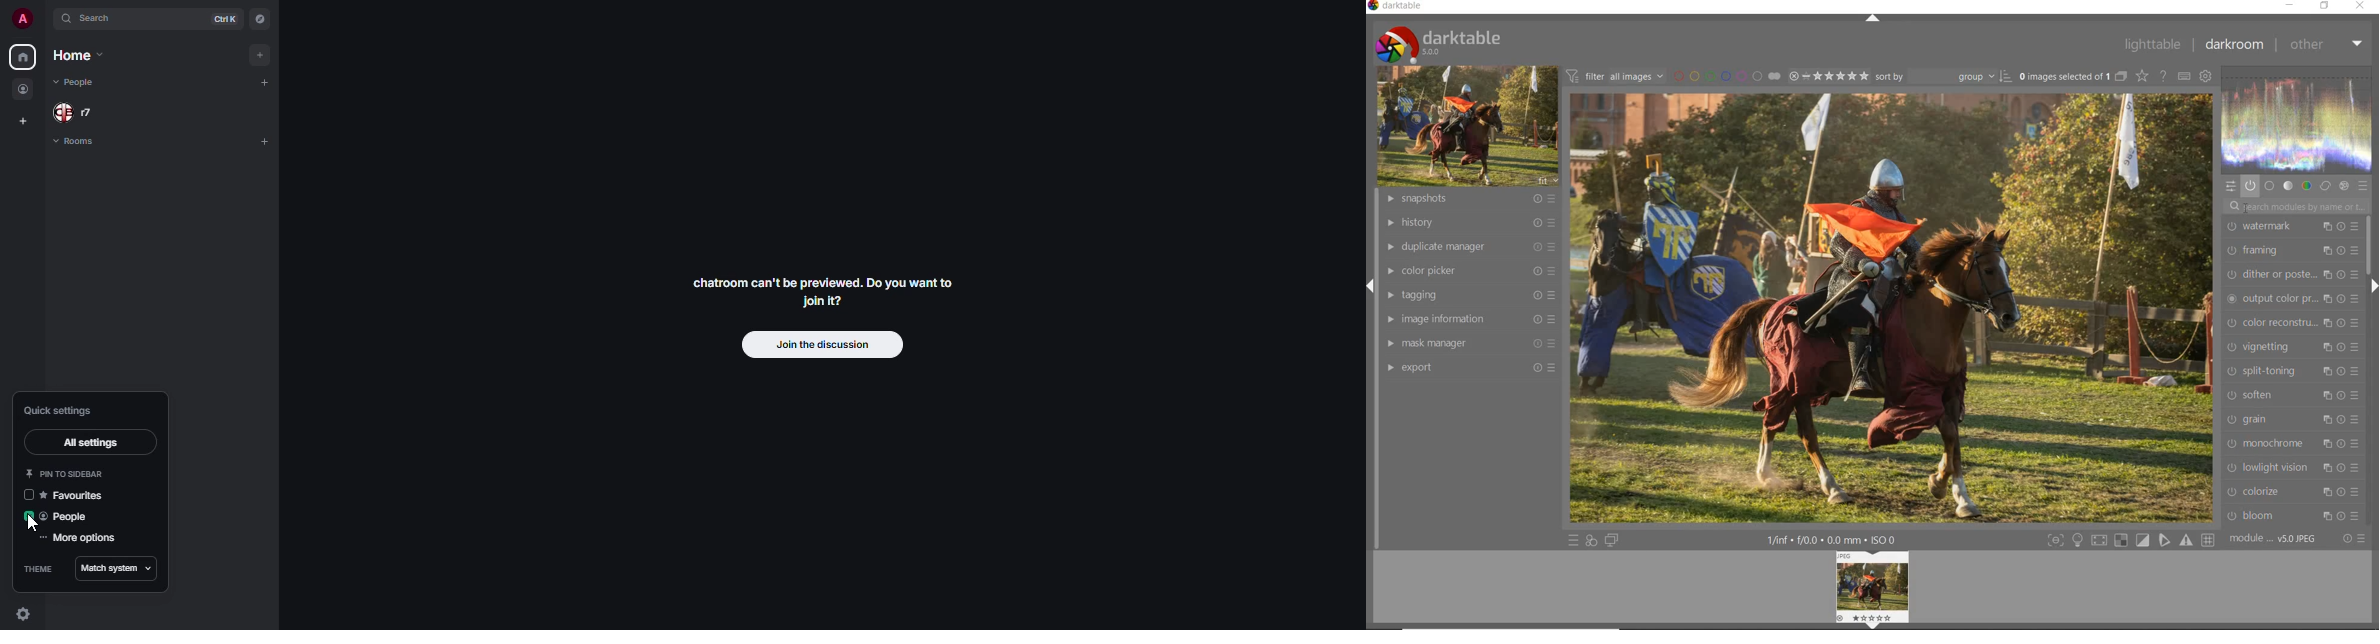 This screenshot has width=2380, height=644. What do you see at coordinates (2154, 44) in the screenshot?
I see `lighttable` at bounding box center [2154, 44].